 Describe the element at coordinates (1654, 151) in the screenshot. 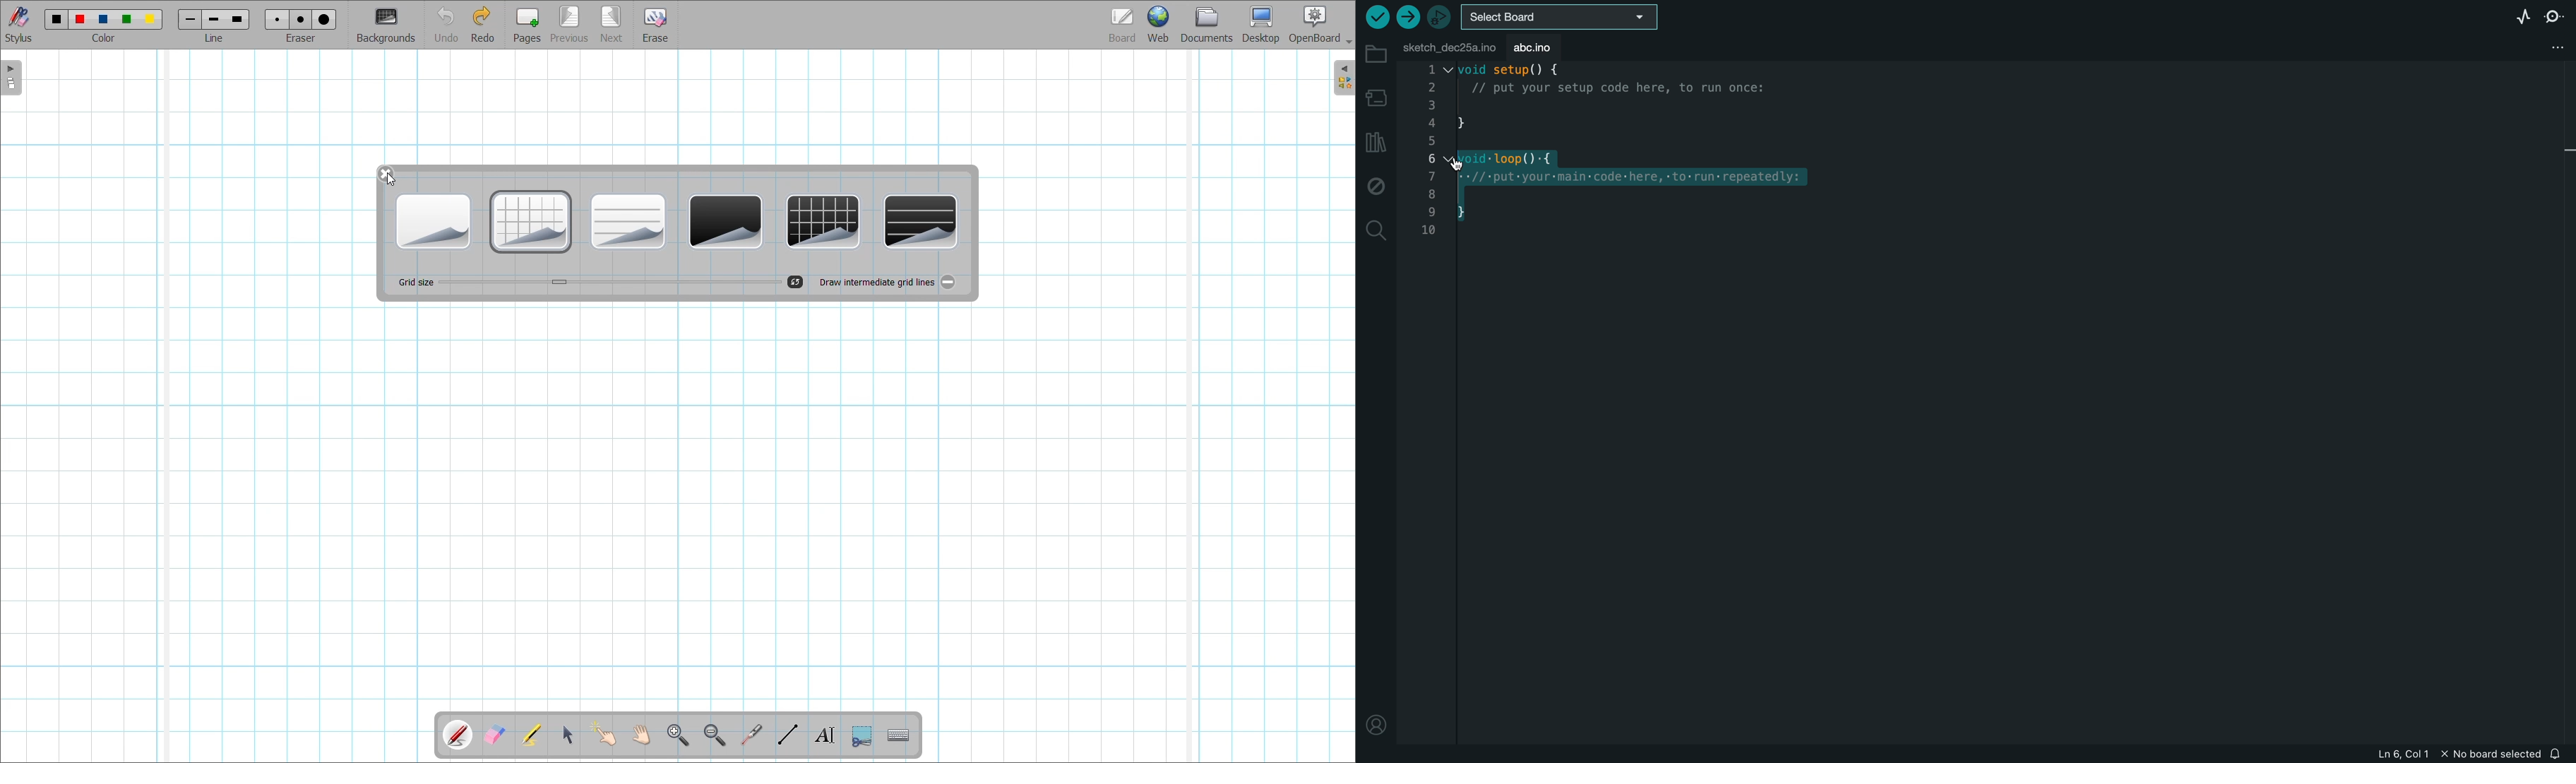

I see `code` at that location.